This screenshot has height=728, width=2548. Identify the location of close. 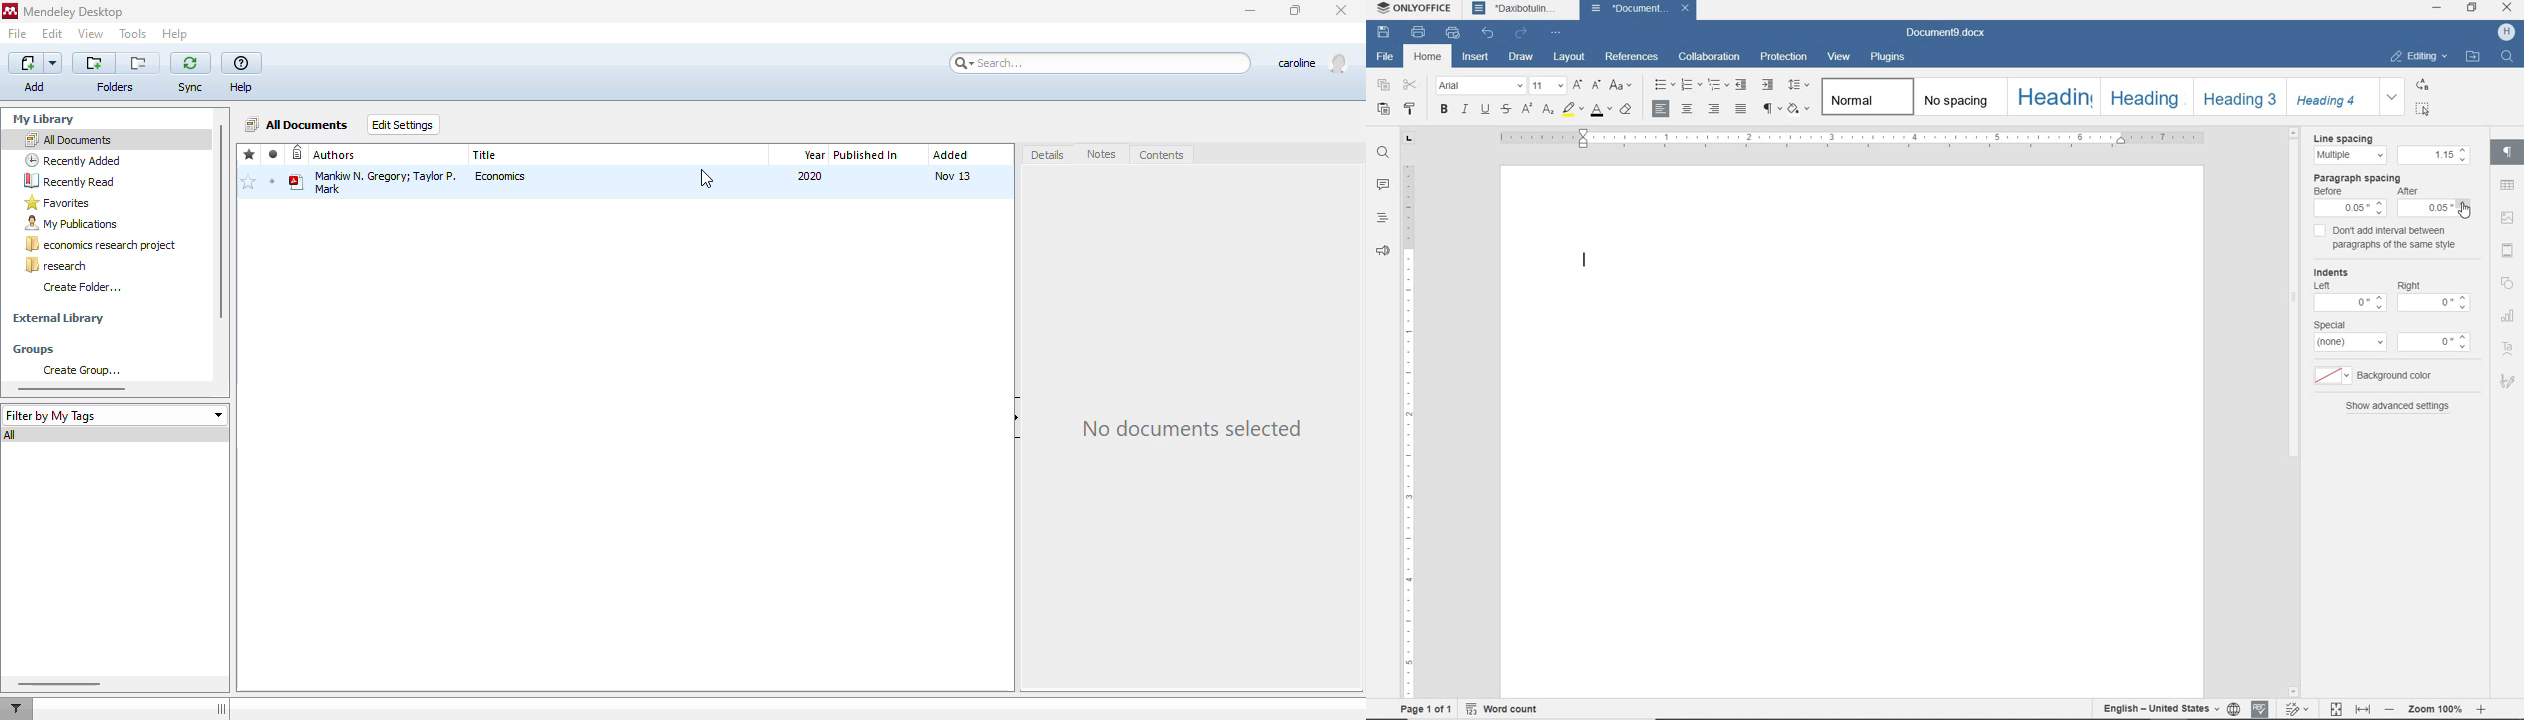
(1343, 11).